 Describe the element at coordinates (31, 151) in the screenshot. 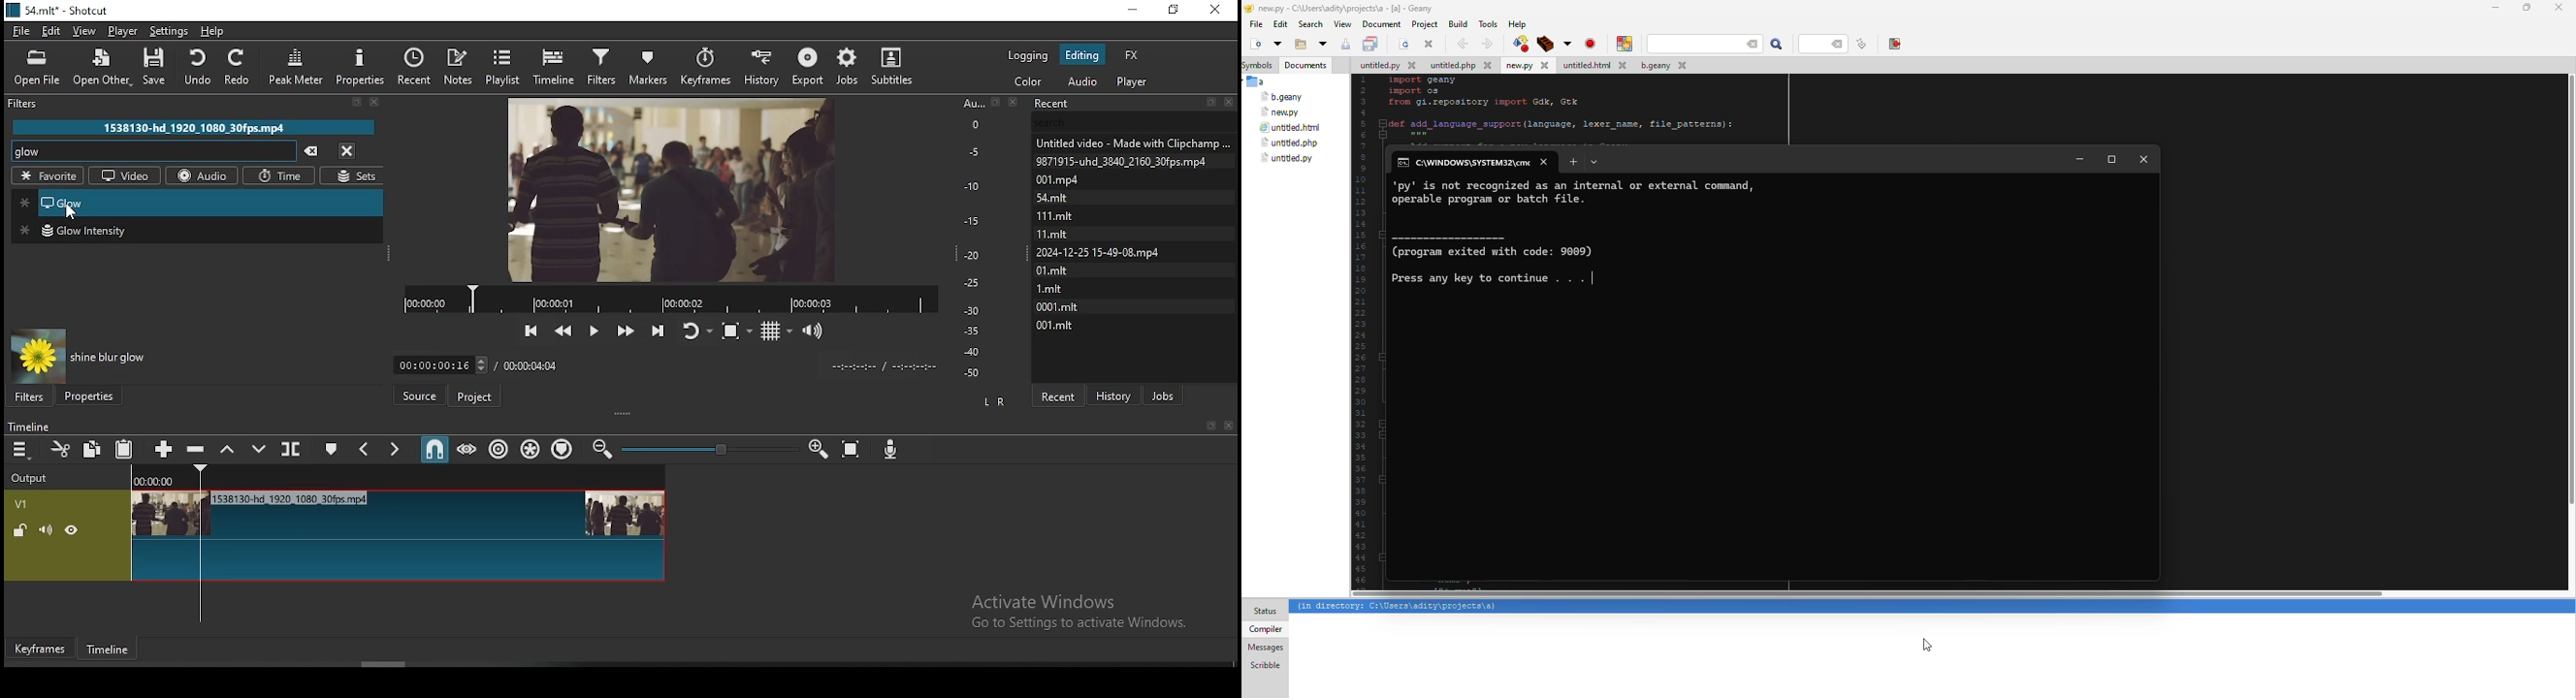

I see `glow` at that location.